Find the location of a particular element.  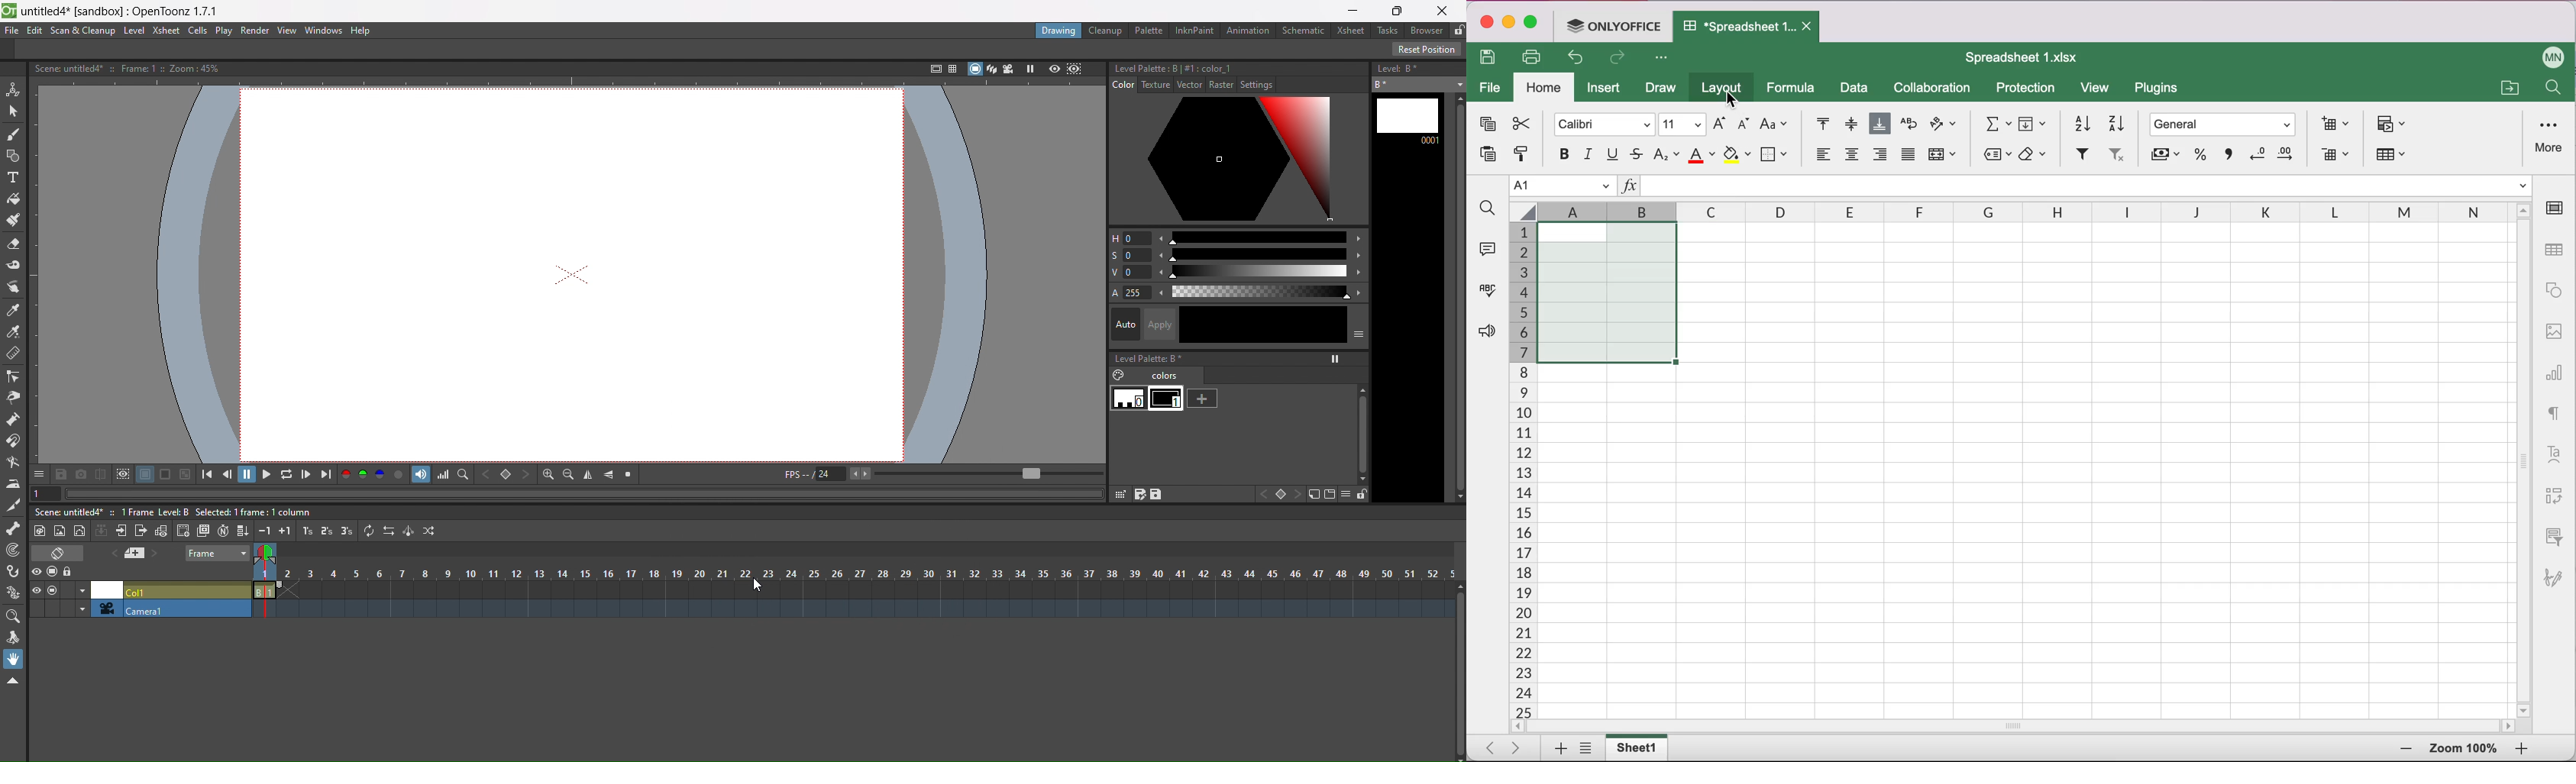

percent syle is located at coordinates (2198, 157).